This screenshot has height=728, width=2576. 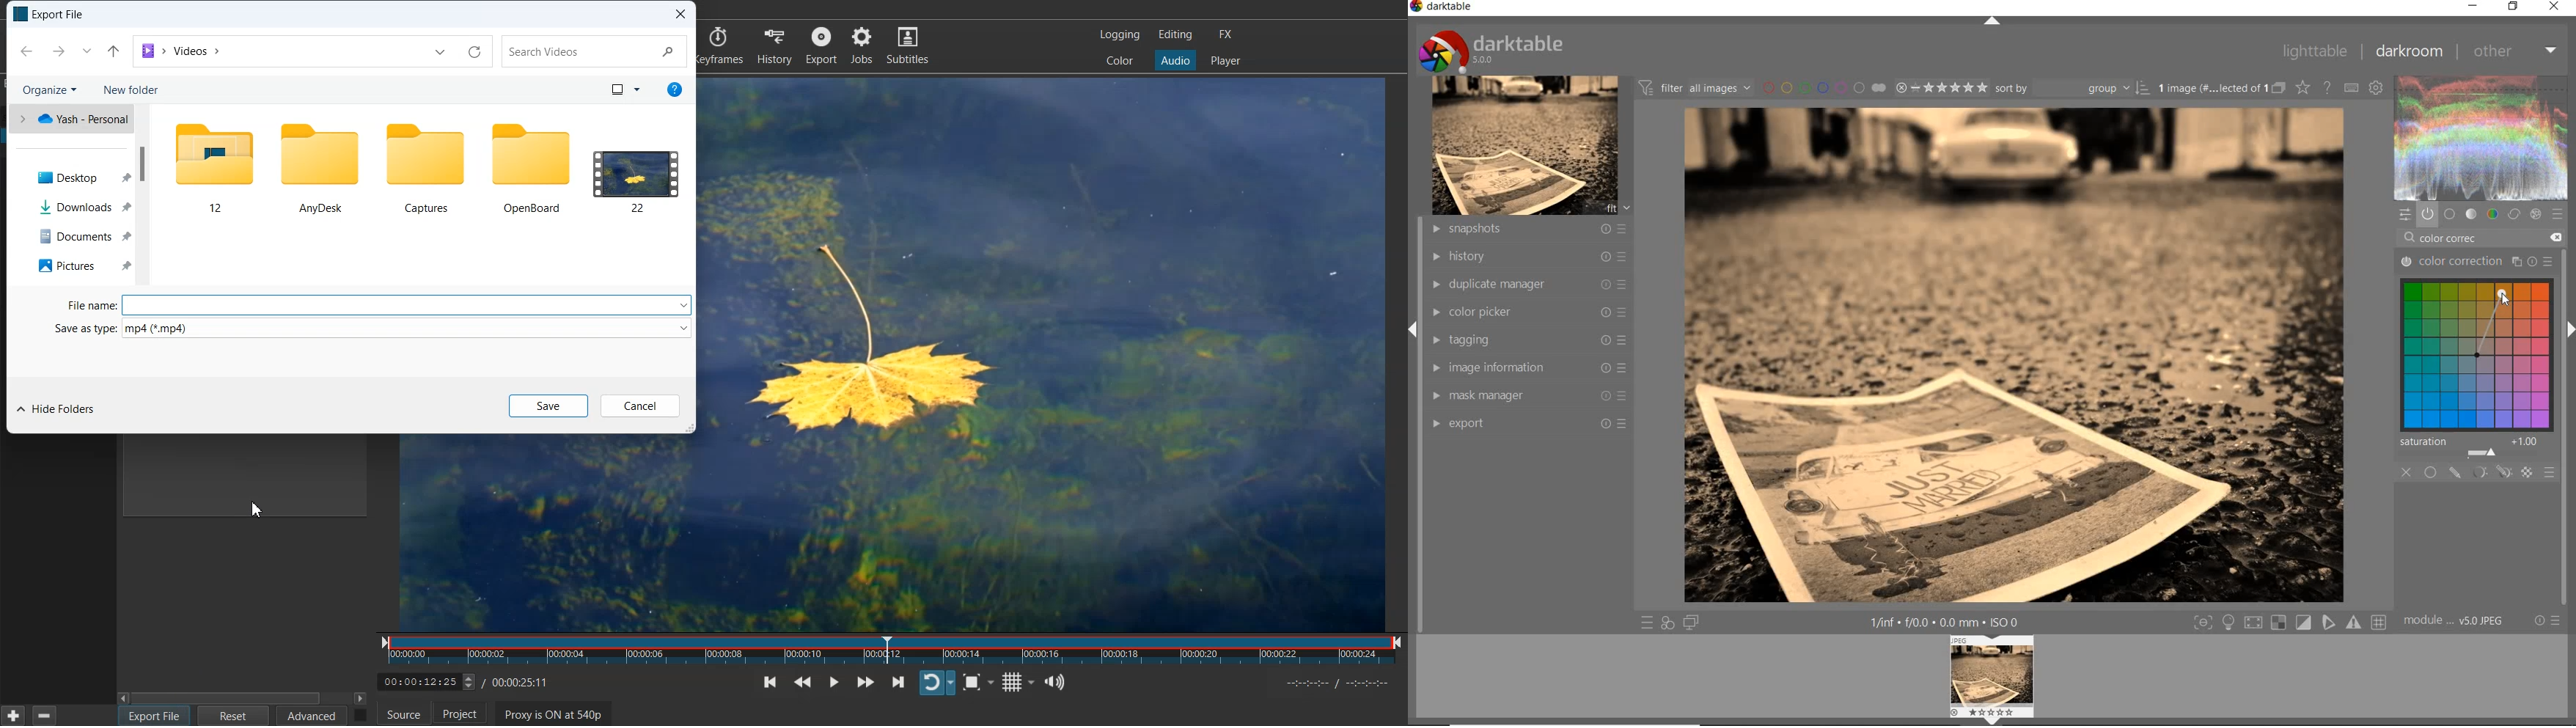 What do you see at coordinates (547, 406) in the screenshot?
I see `Save` at bounding box center [547, 406].